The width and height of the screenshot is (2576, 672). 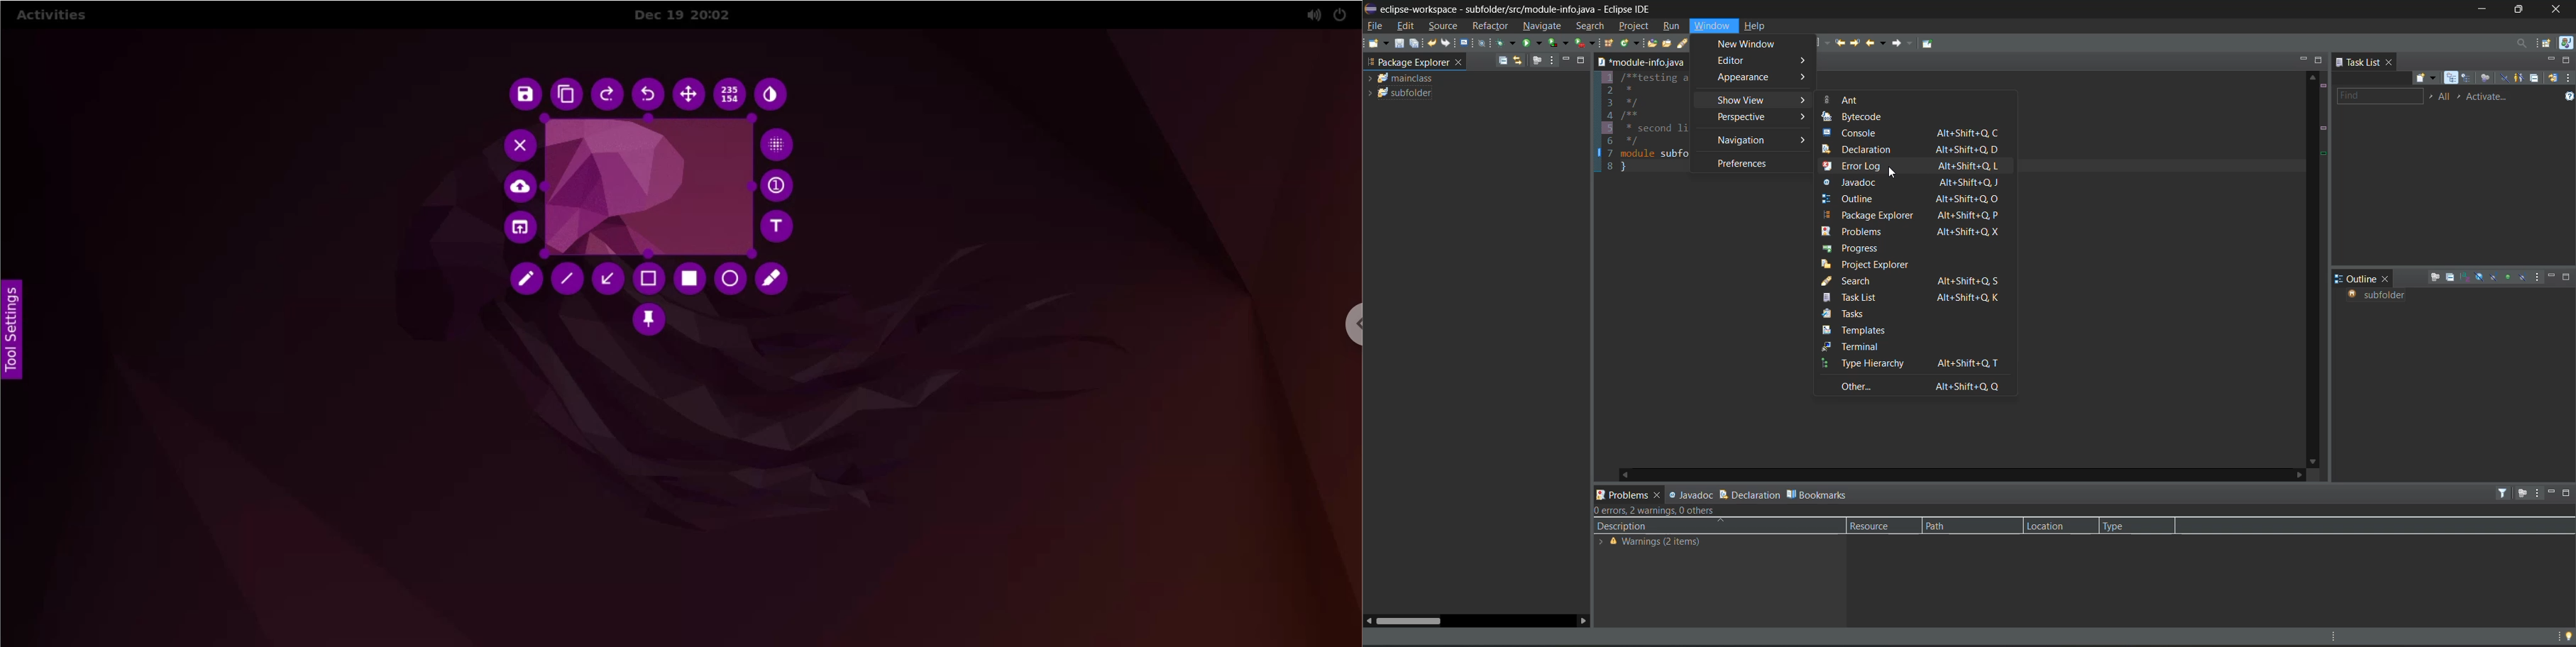 What do you see at coordinates (1585, 43) in the screenshot?
I see `run last tool` at bounding box center [1585, 43].